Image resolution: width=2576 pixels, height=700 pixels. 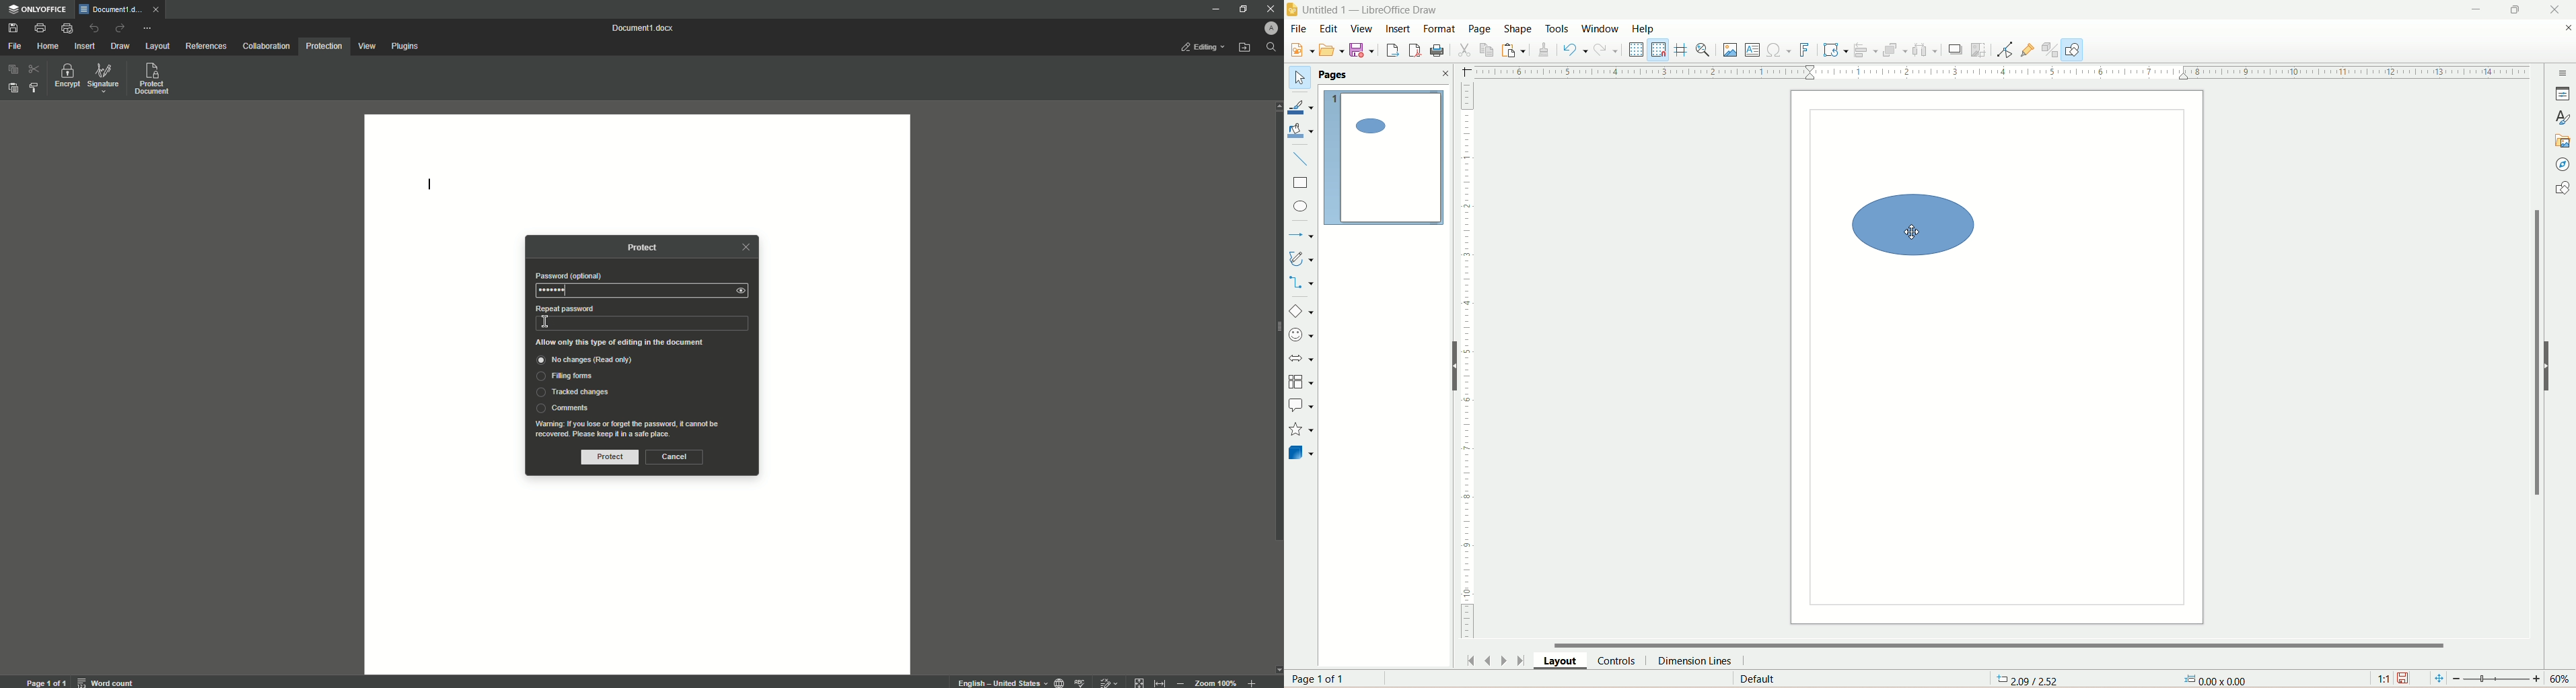 What do you see at coordinates (1661, 51) in the screenshot?
I see `snap to grid` at bounding box center [1661, 51].